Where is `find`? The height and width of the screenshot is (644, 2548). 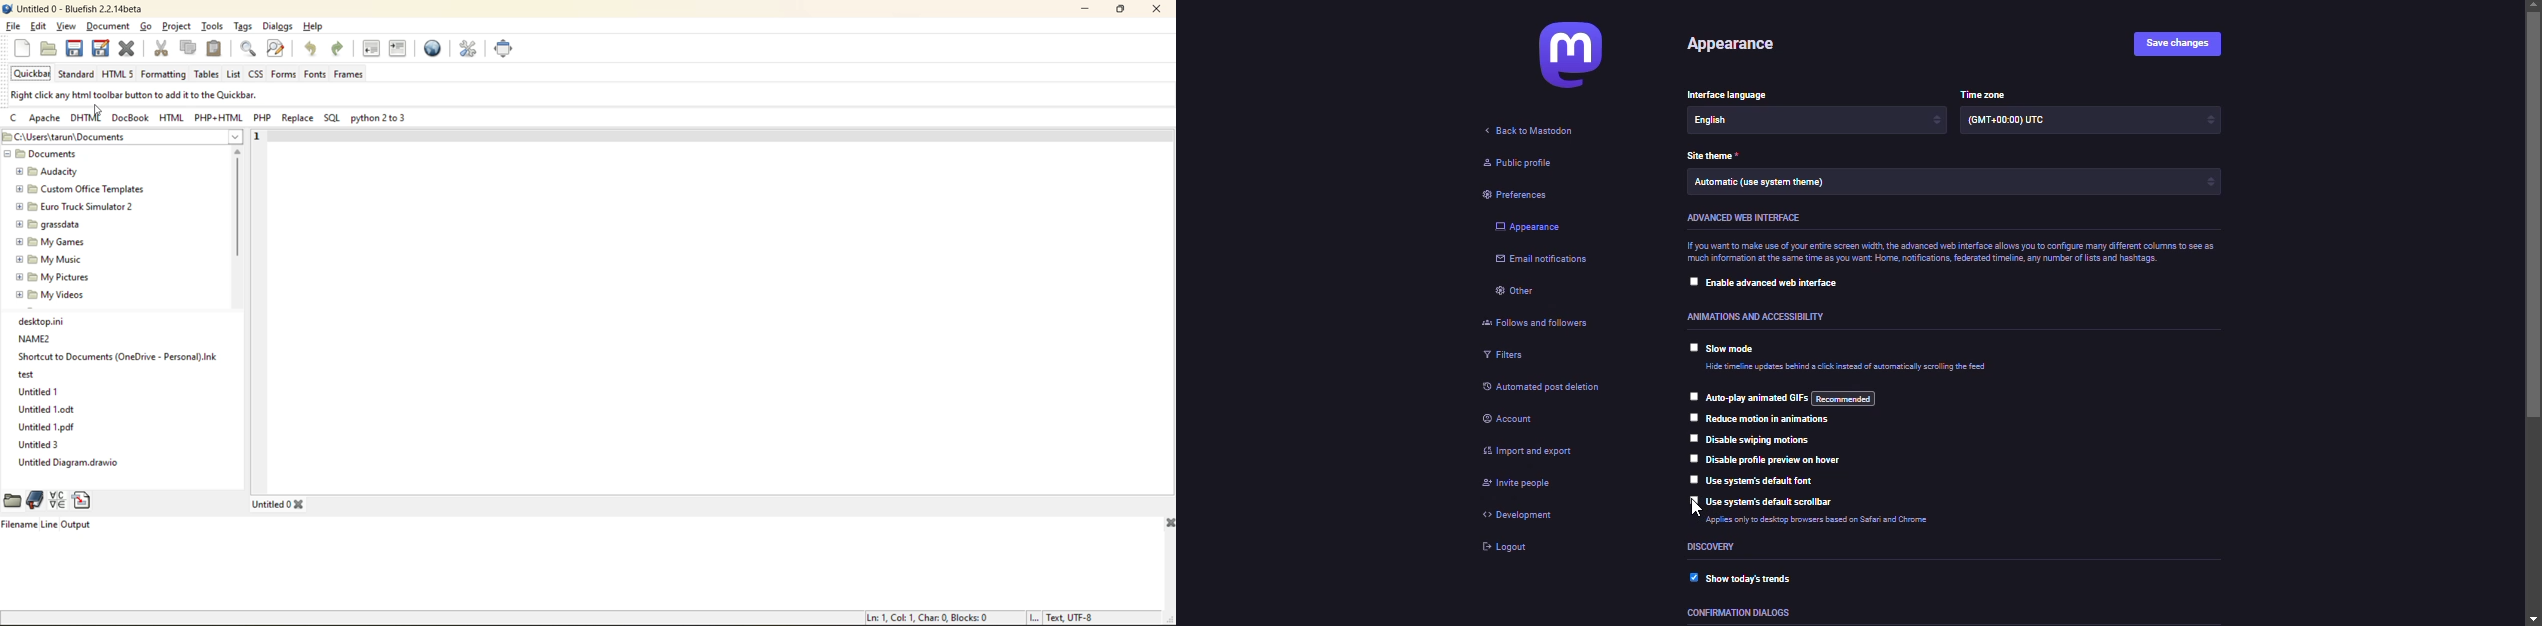
find is located at coordinates (250, 50).